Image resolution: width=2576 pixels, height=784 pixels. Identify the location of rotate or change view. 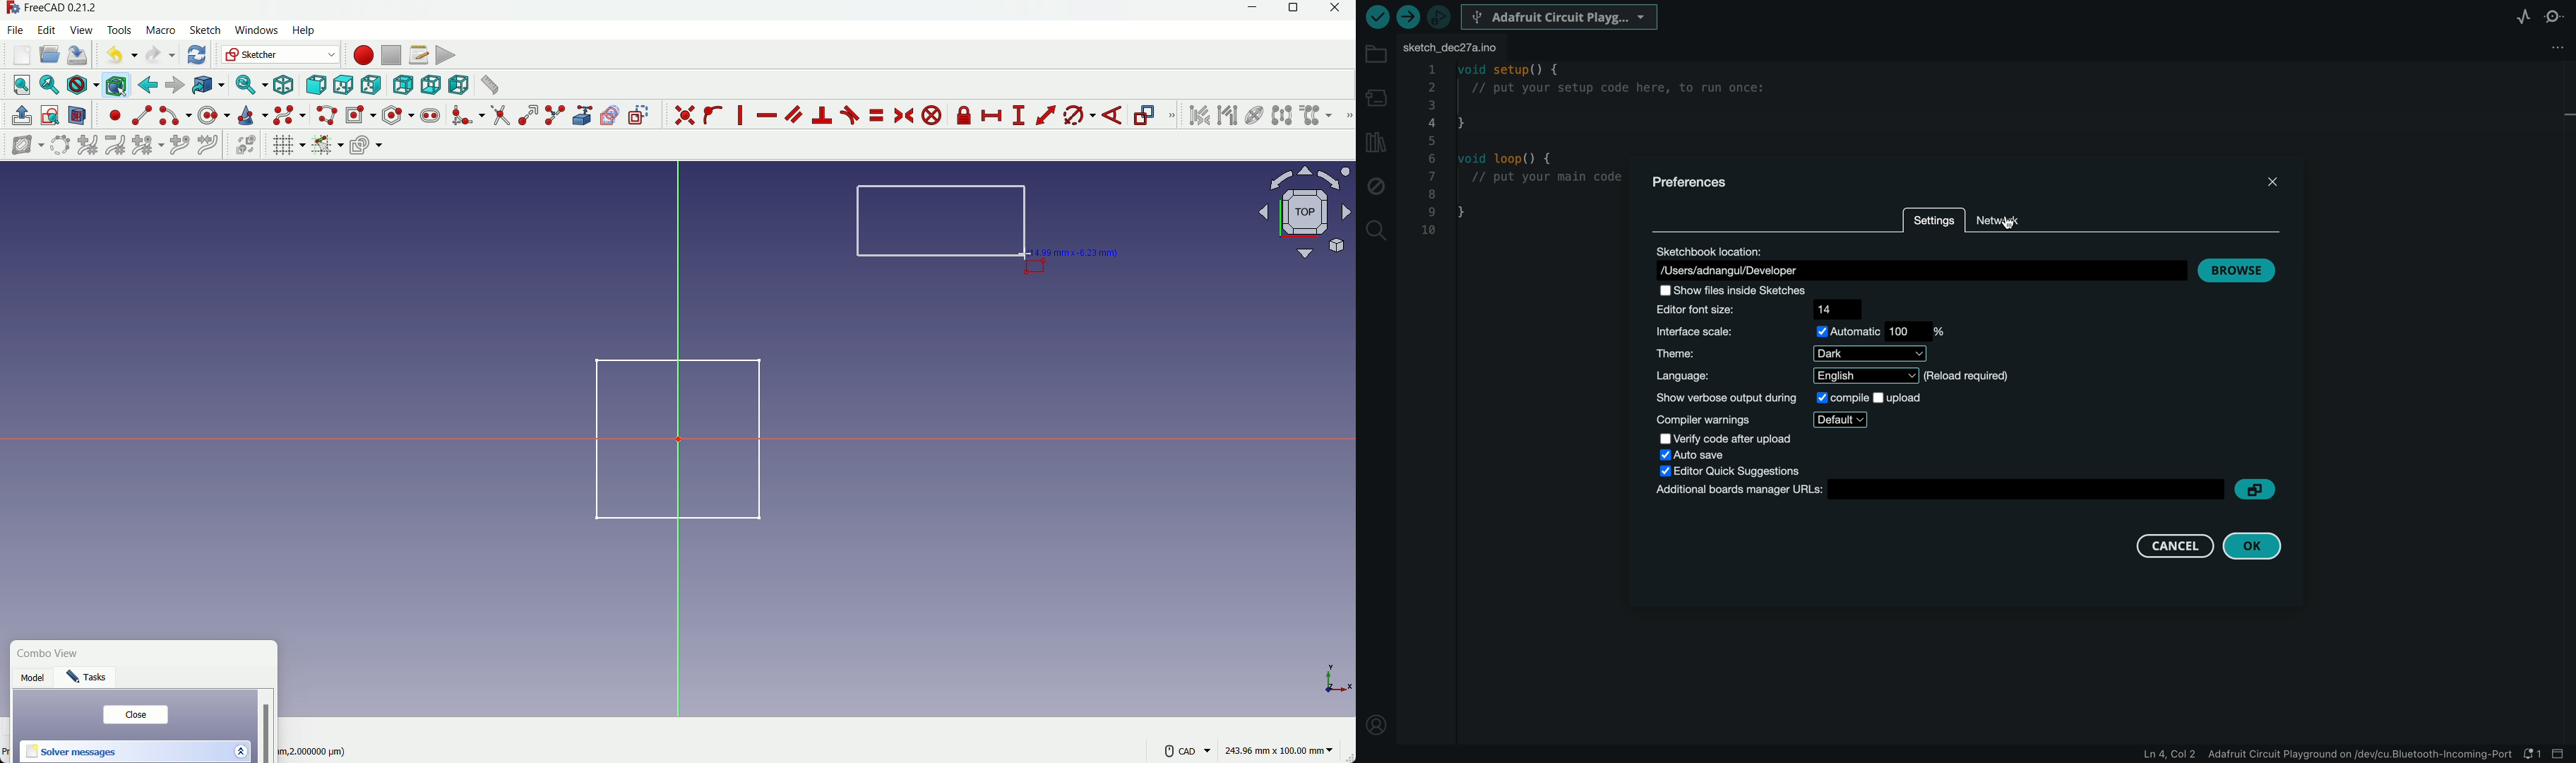
(1306, 211).